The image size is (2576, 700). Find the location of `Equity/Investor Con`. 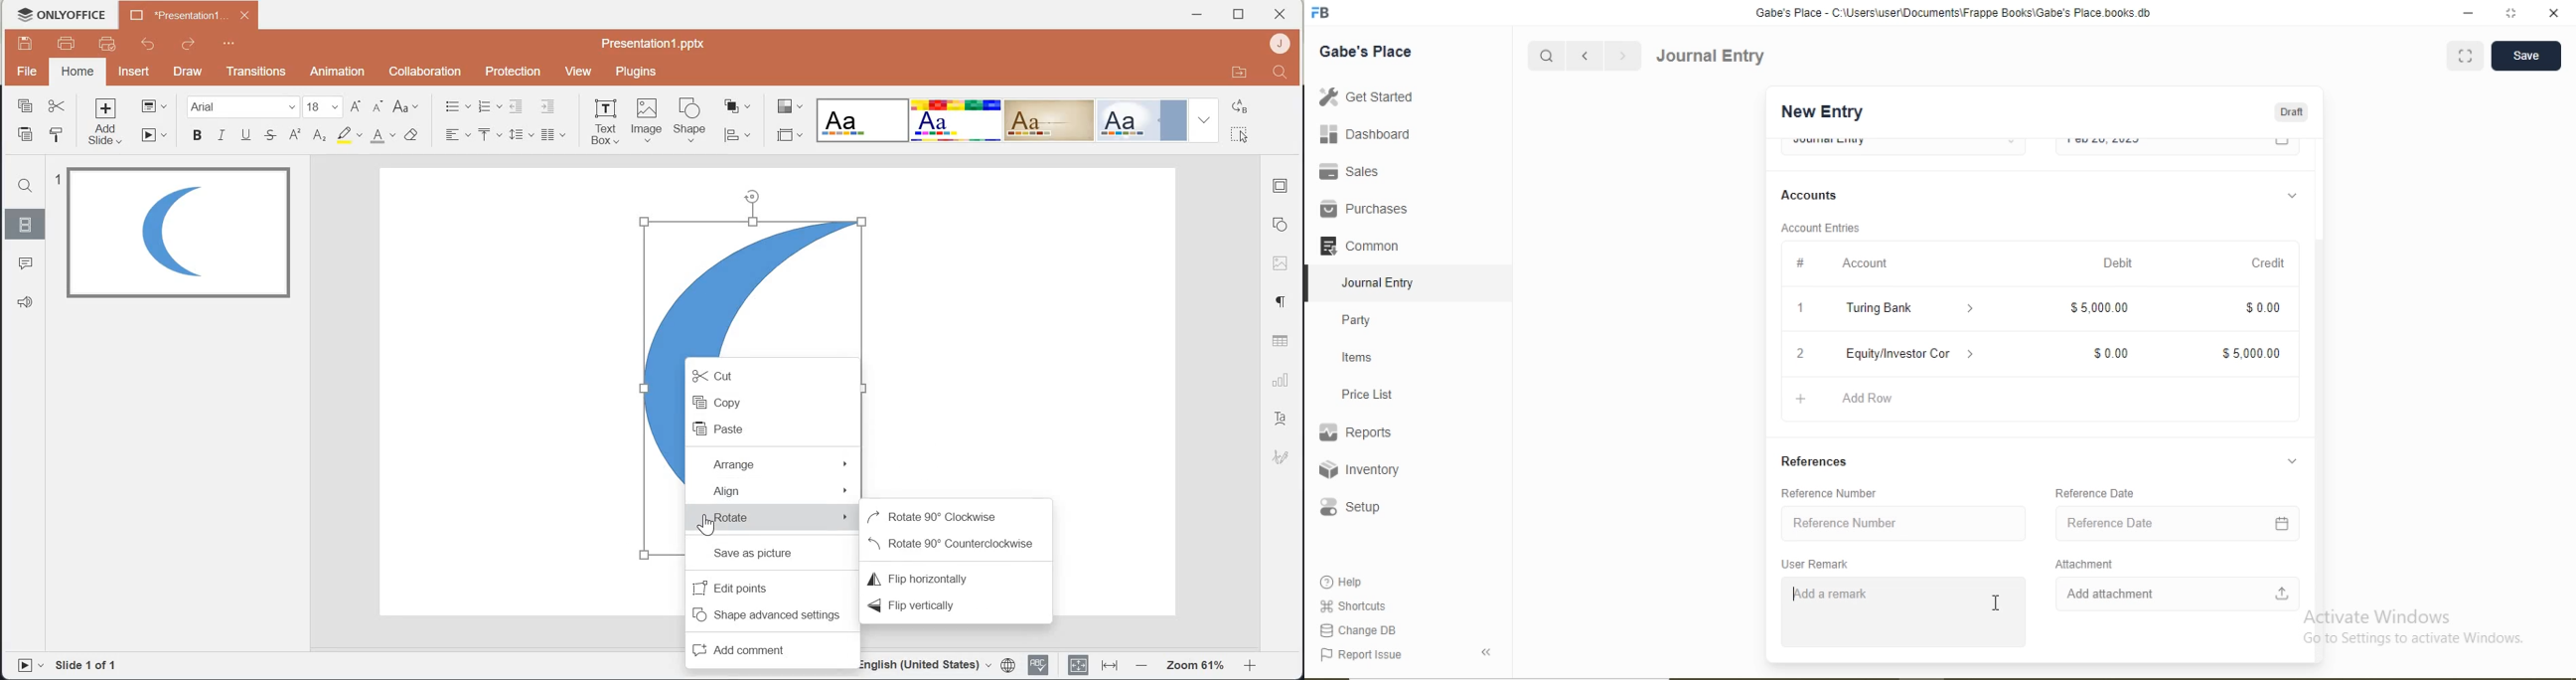

Equity/Investor Con is located at coordinates (1898, 354).